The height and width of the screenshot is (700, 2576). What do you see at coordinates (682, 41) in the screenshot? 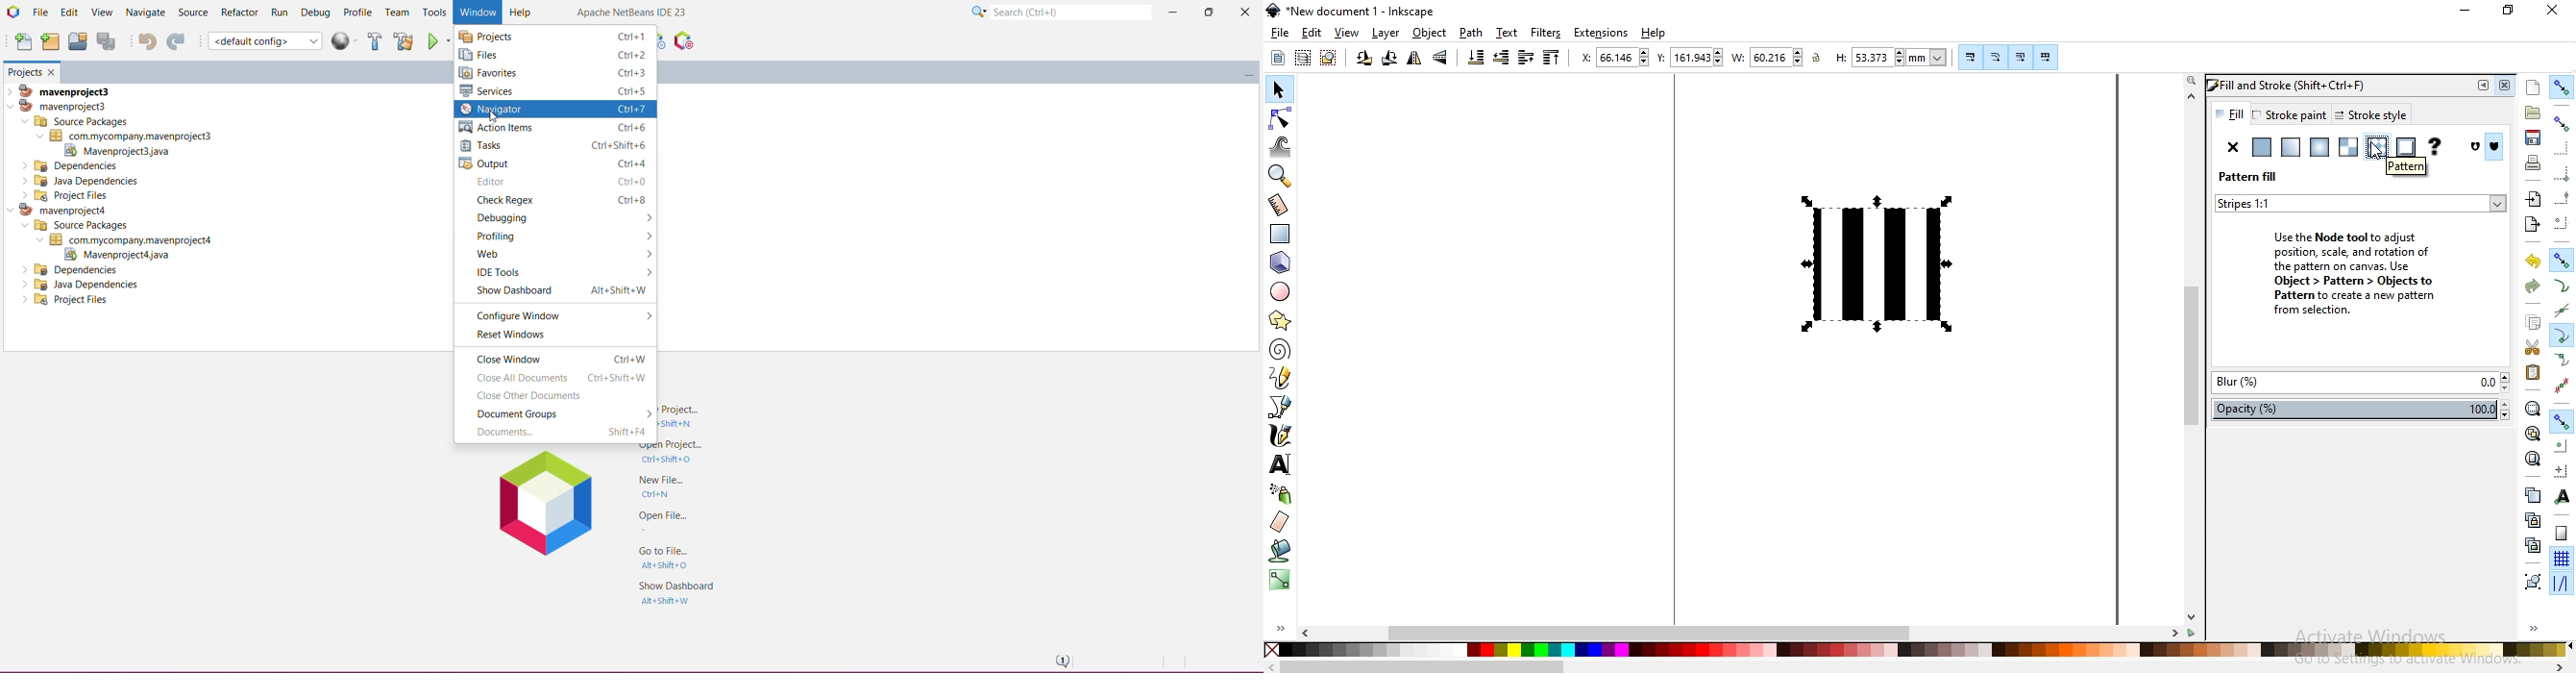
I see `Pause I/O Checks` at bounding box center [682, 41].